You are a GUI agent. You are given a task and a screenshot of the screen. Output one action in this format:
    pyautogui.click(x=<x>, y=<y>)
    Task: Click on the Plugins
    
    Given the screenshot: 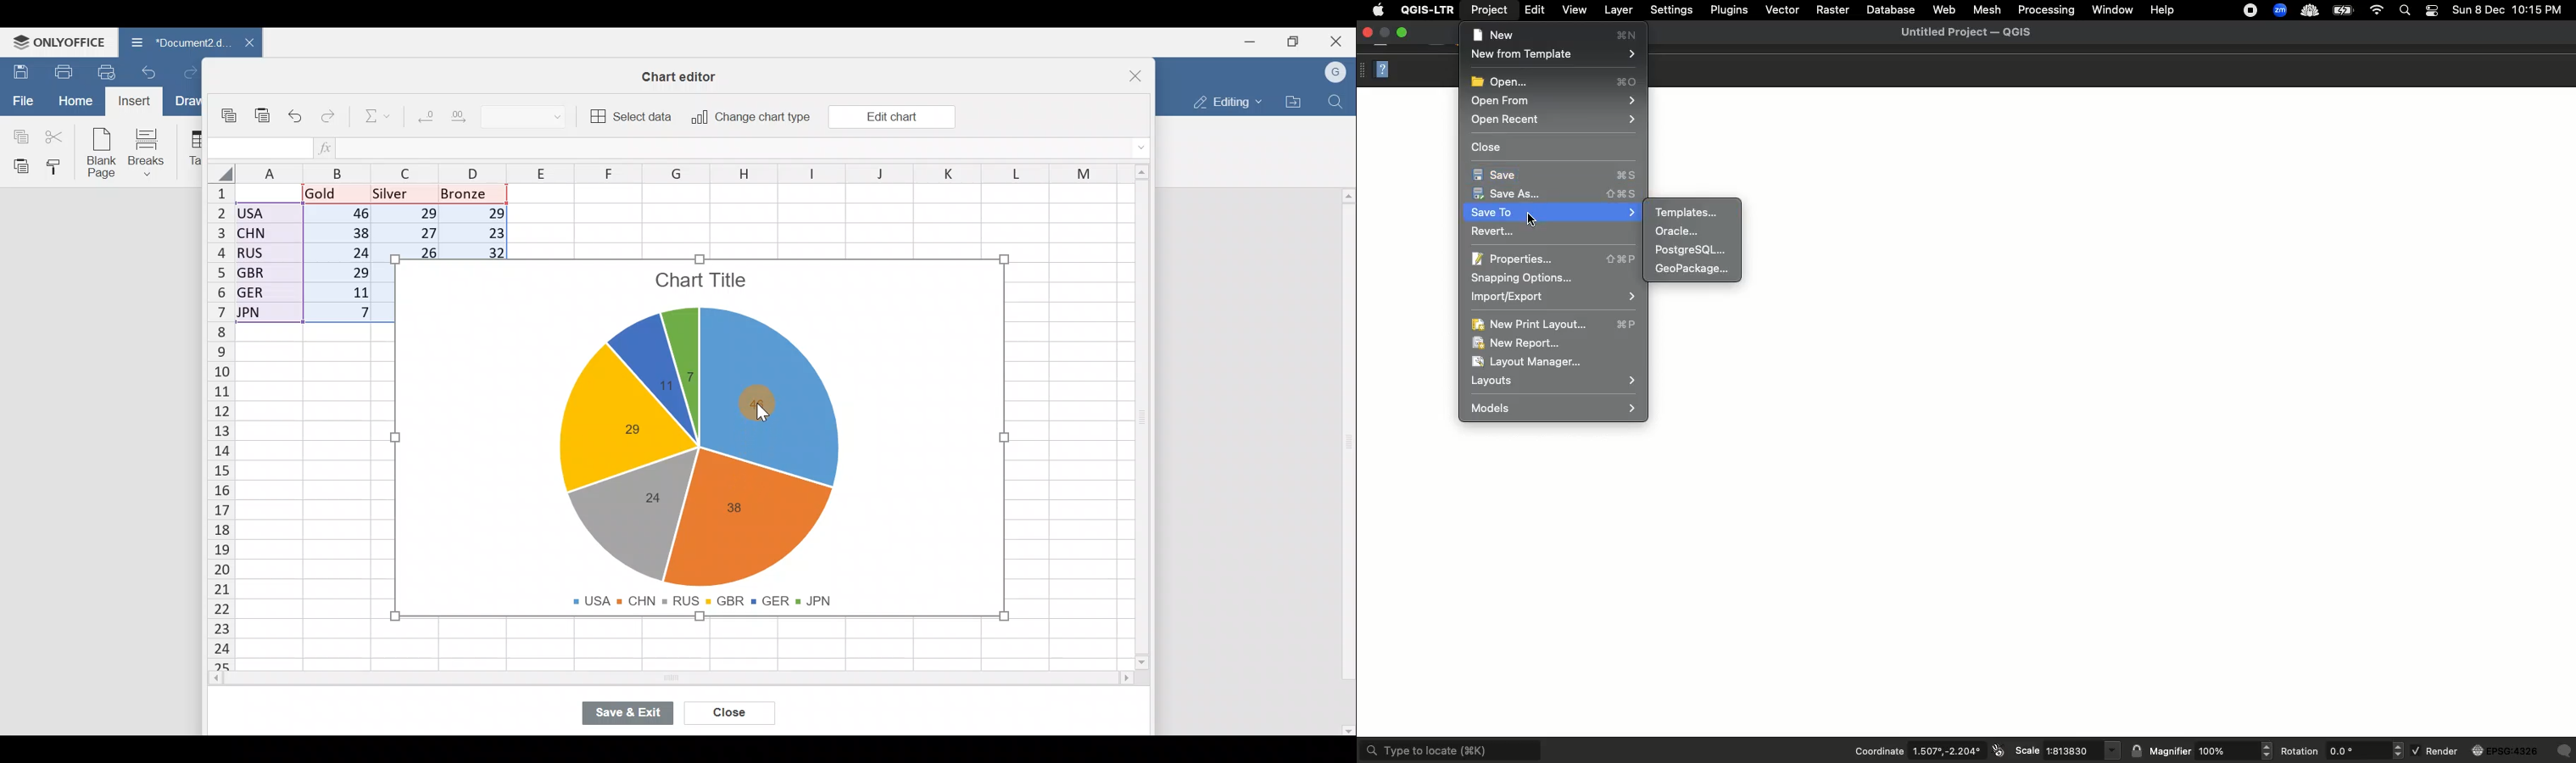 What is the action you would take?
    pyautogui.click(x=1730, y=10)
    